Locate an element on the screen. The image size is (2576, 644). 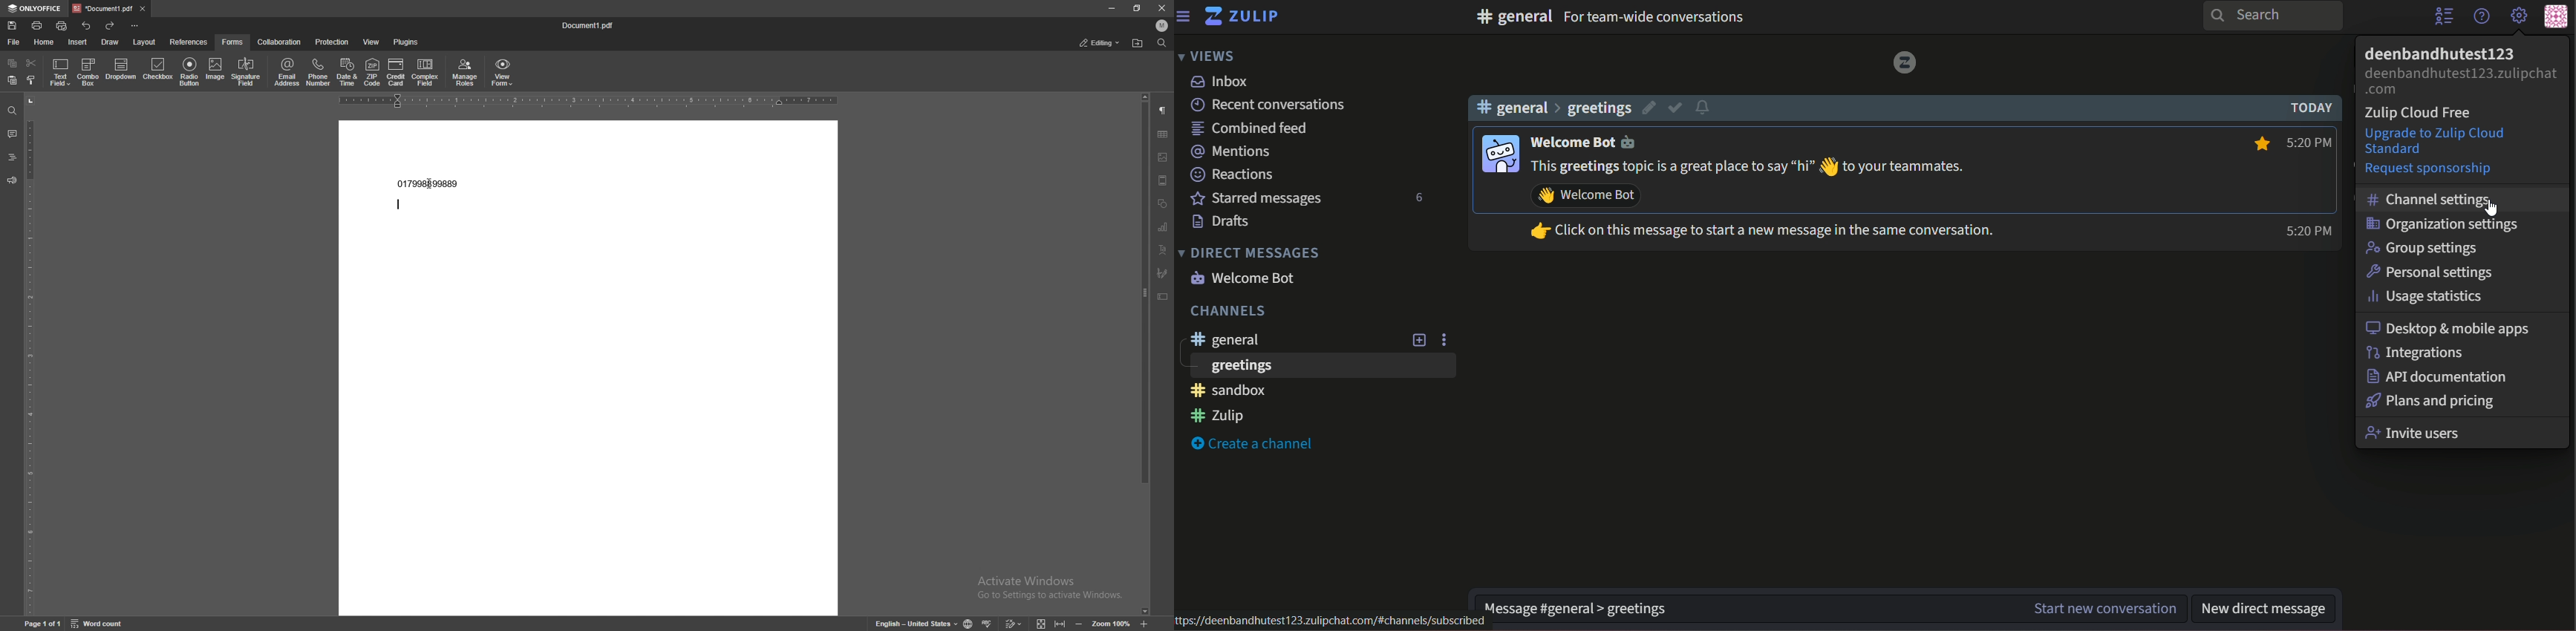
welcome bot is located at coordinates (1245, 277).